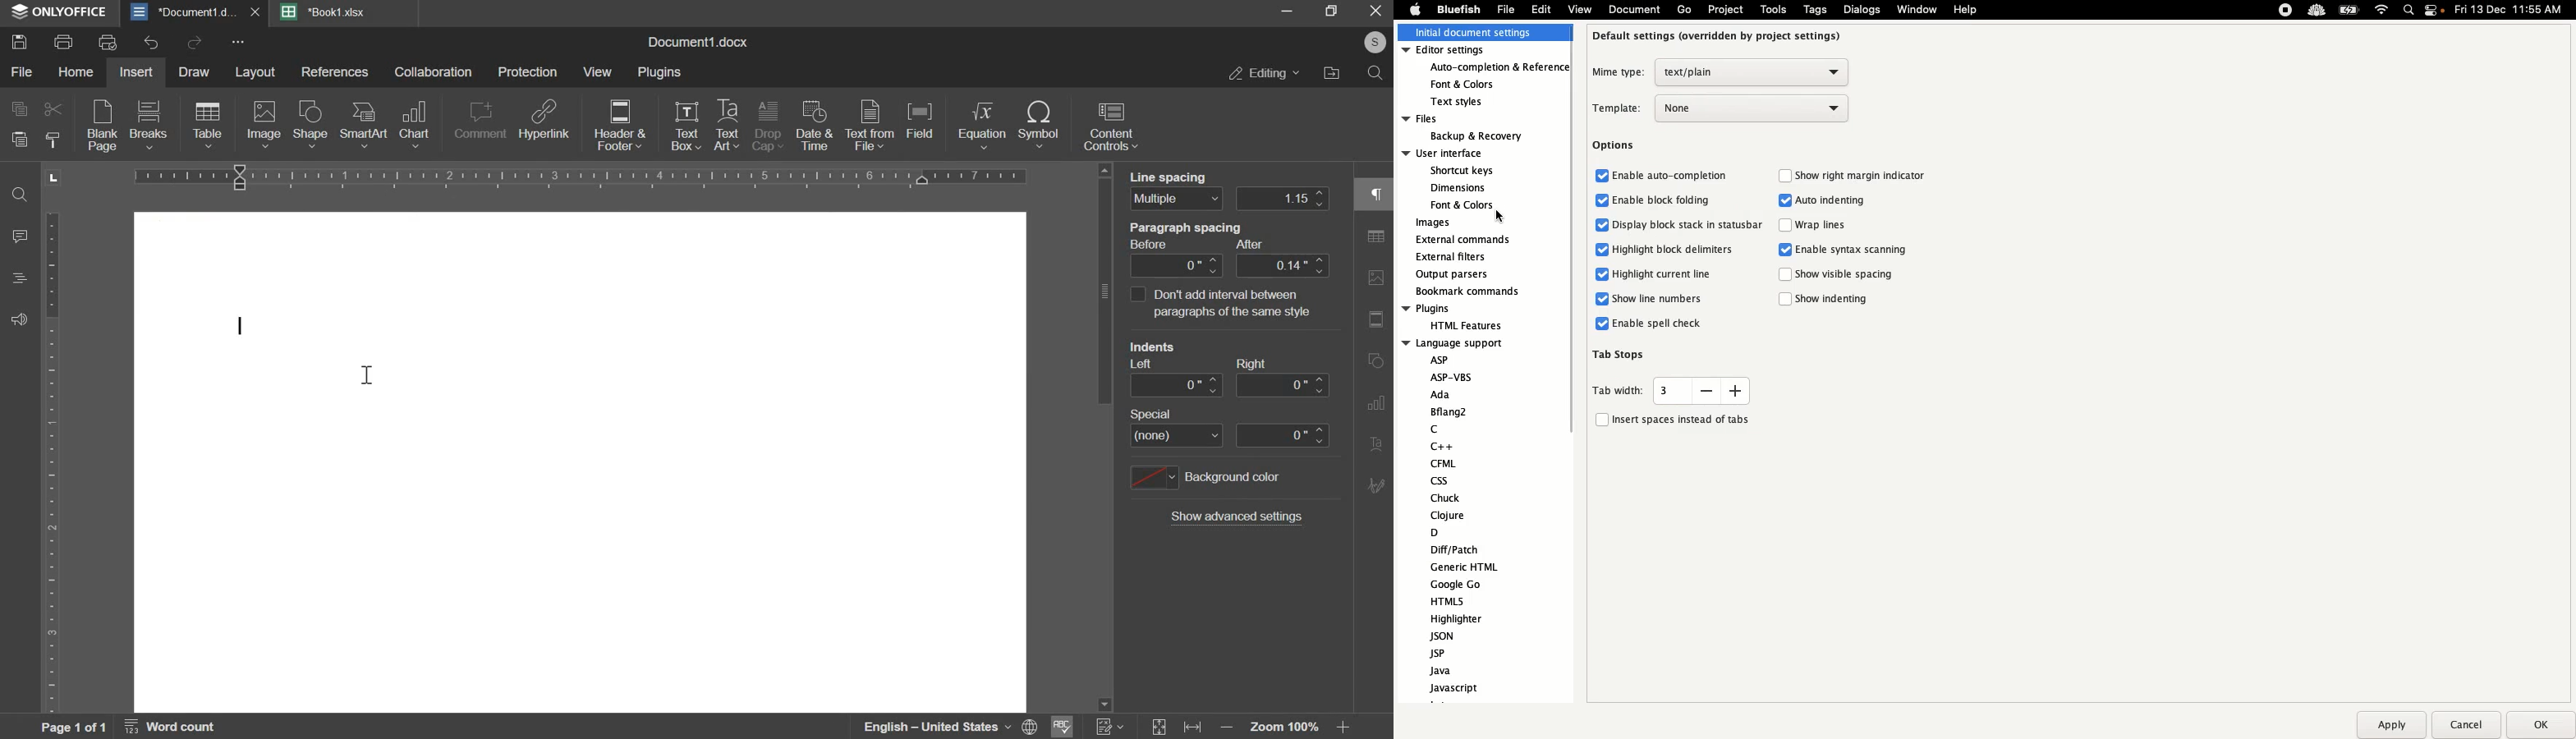  What do you see at coordinates (1375, 194) in the screenshot?
I see `Table Tool` at bounding box center [1375, 194].